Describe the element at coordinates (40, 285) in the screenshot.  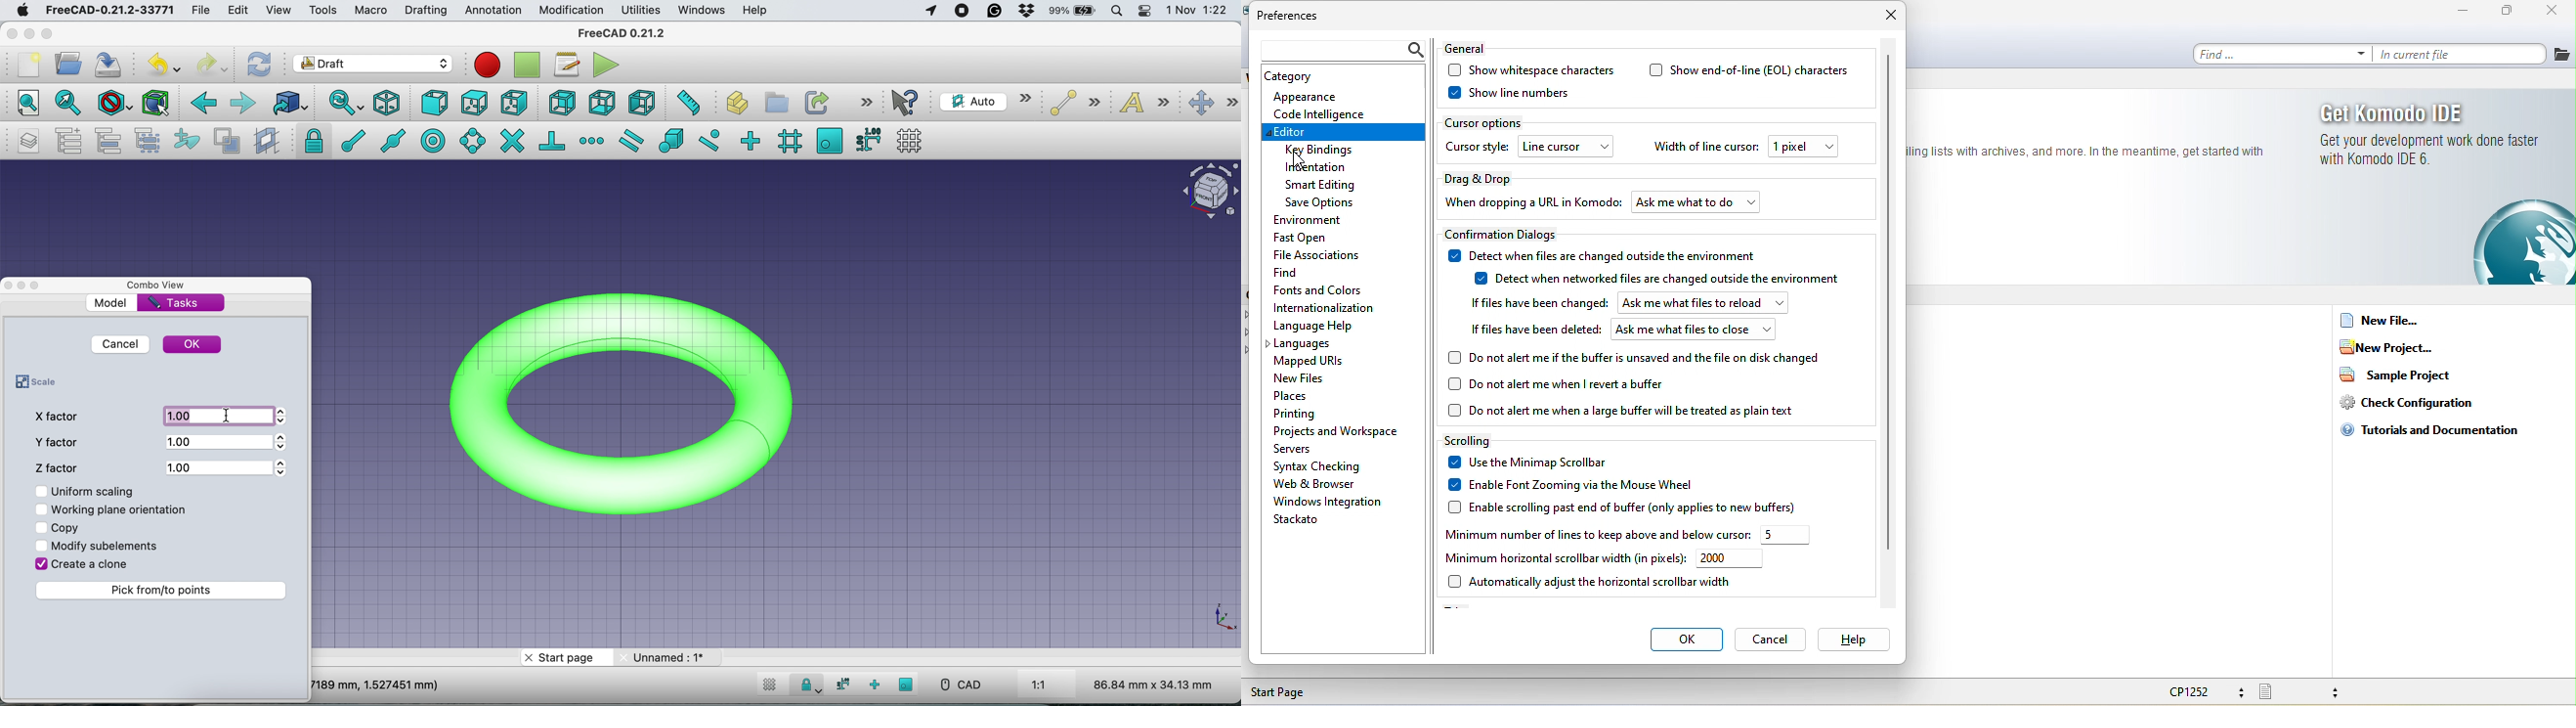
I see `Toggle Overlay` at that location.